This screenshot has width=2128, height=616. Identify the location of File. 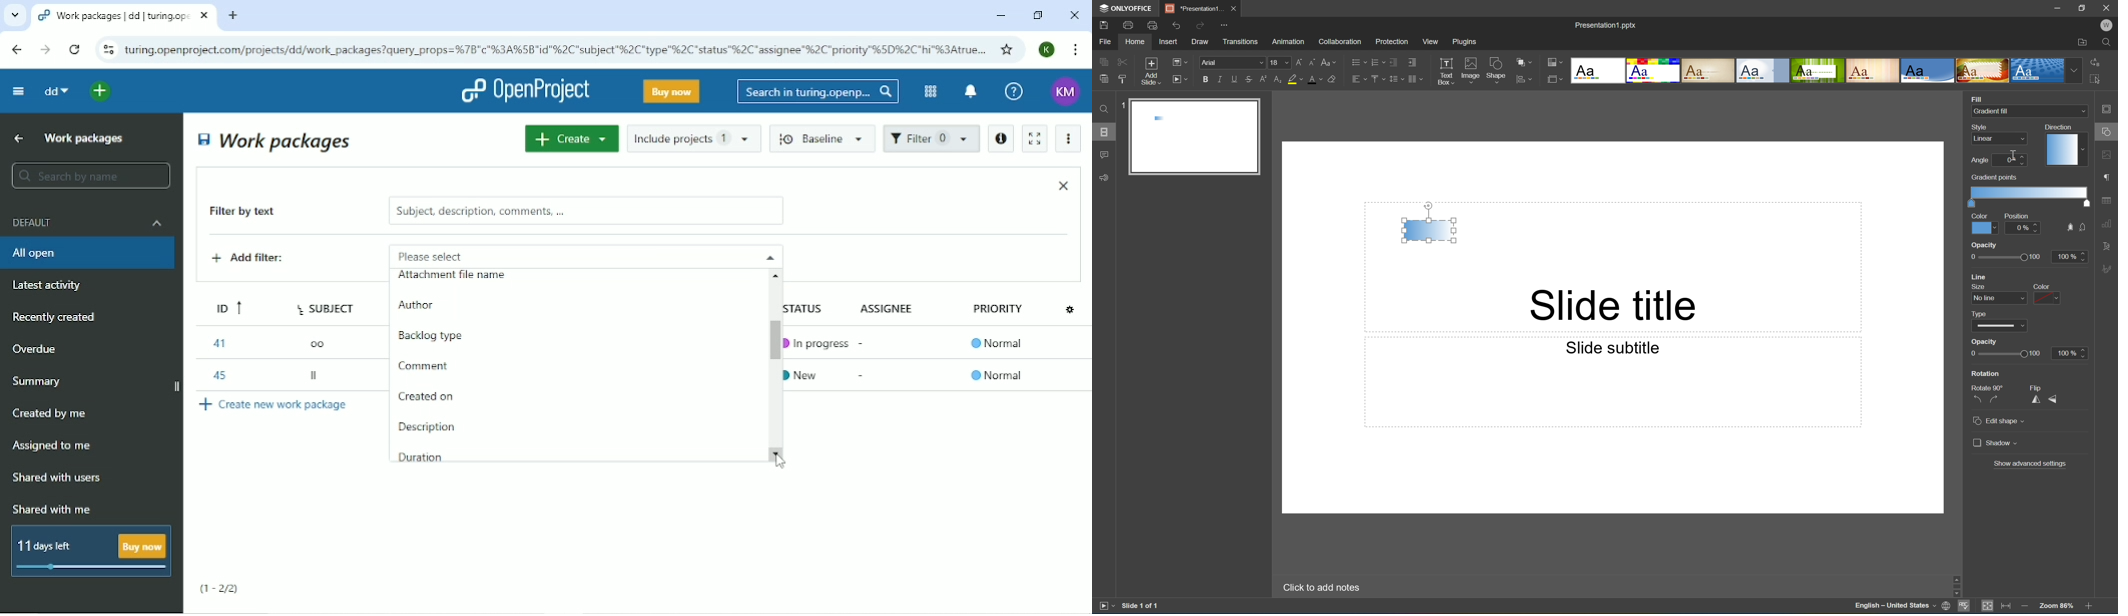
(1105, 41).